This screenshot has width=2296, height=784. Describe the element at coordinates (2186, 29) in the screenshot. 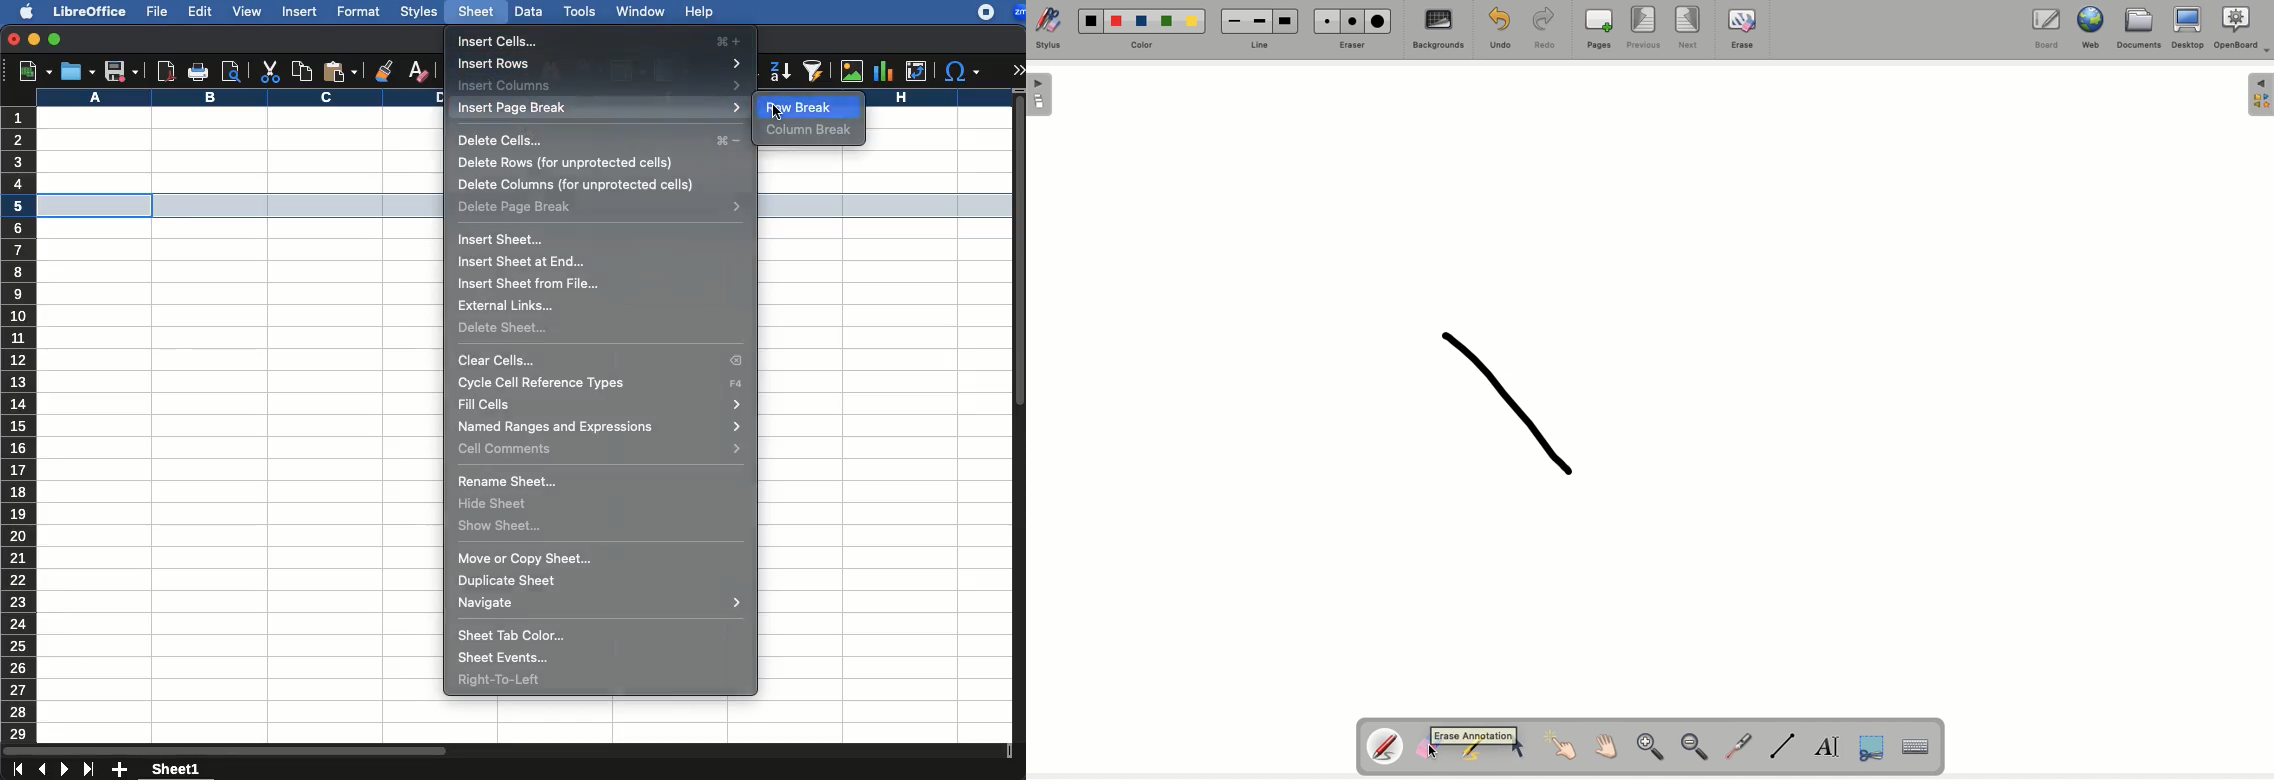

I see `Desktop` at that location.